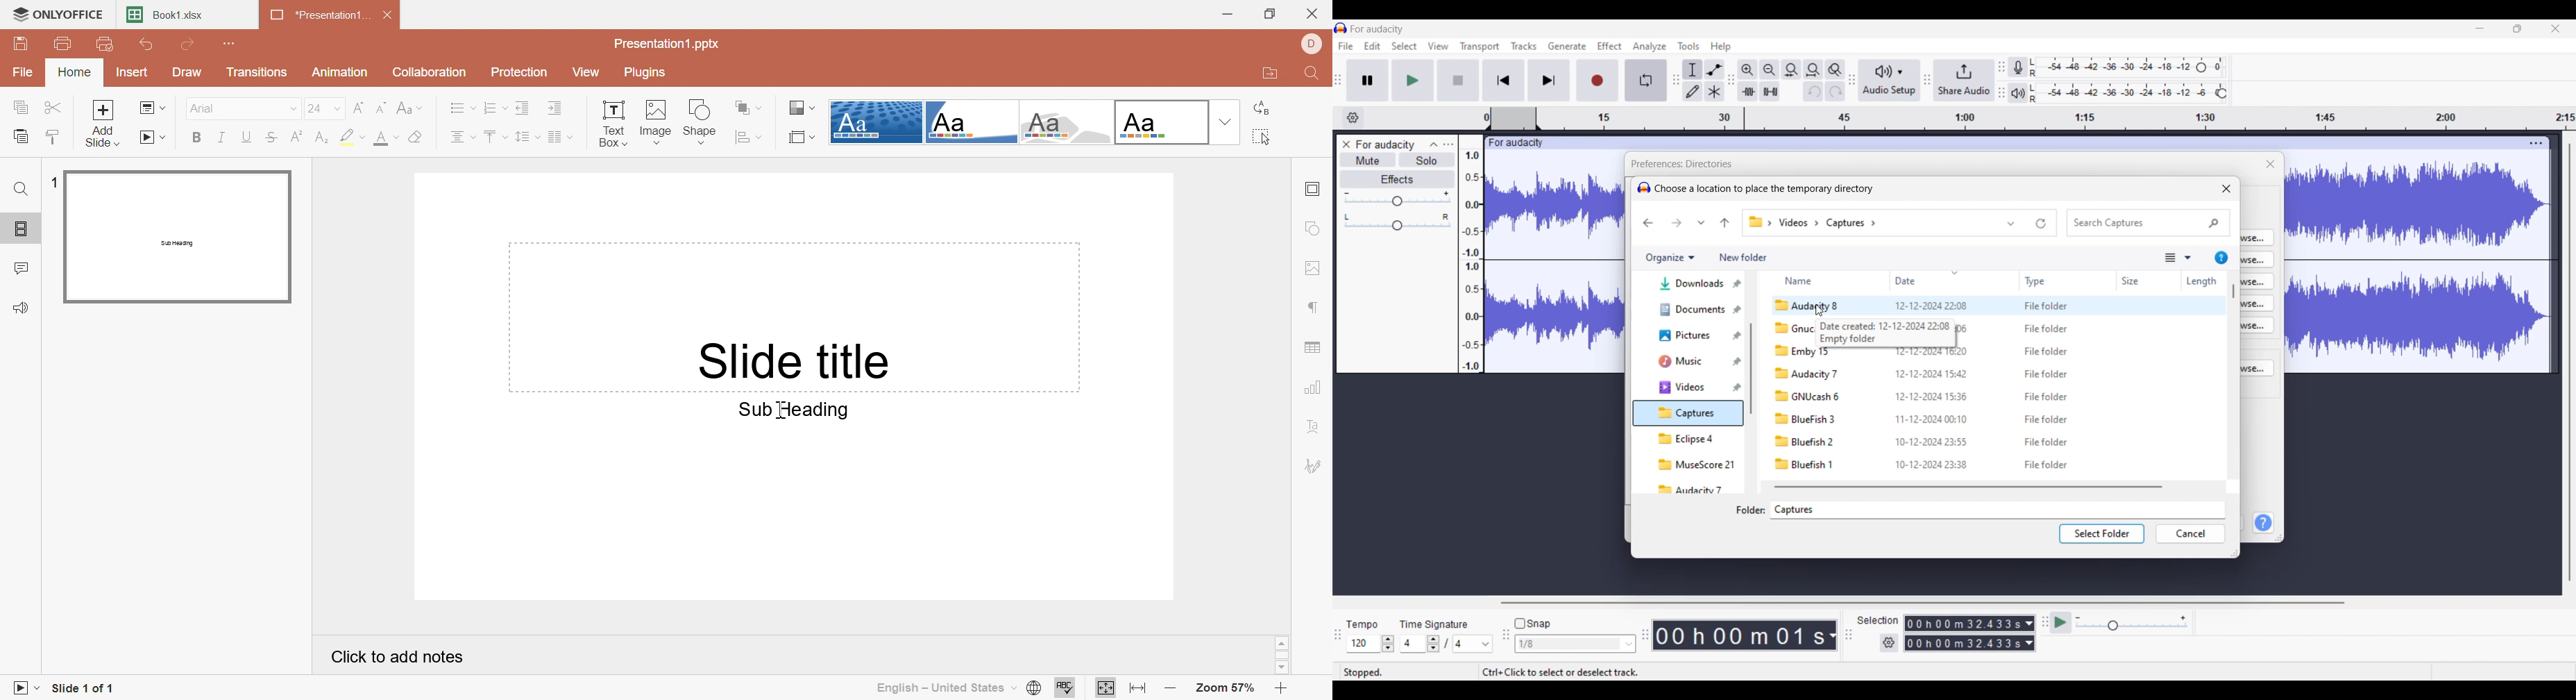 This screenshot has height=700, width=2576. Describe the element at coordinates (387, 13) in the screenshot. I see `Close` at that location.